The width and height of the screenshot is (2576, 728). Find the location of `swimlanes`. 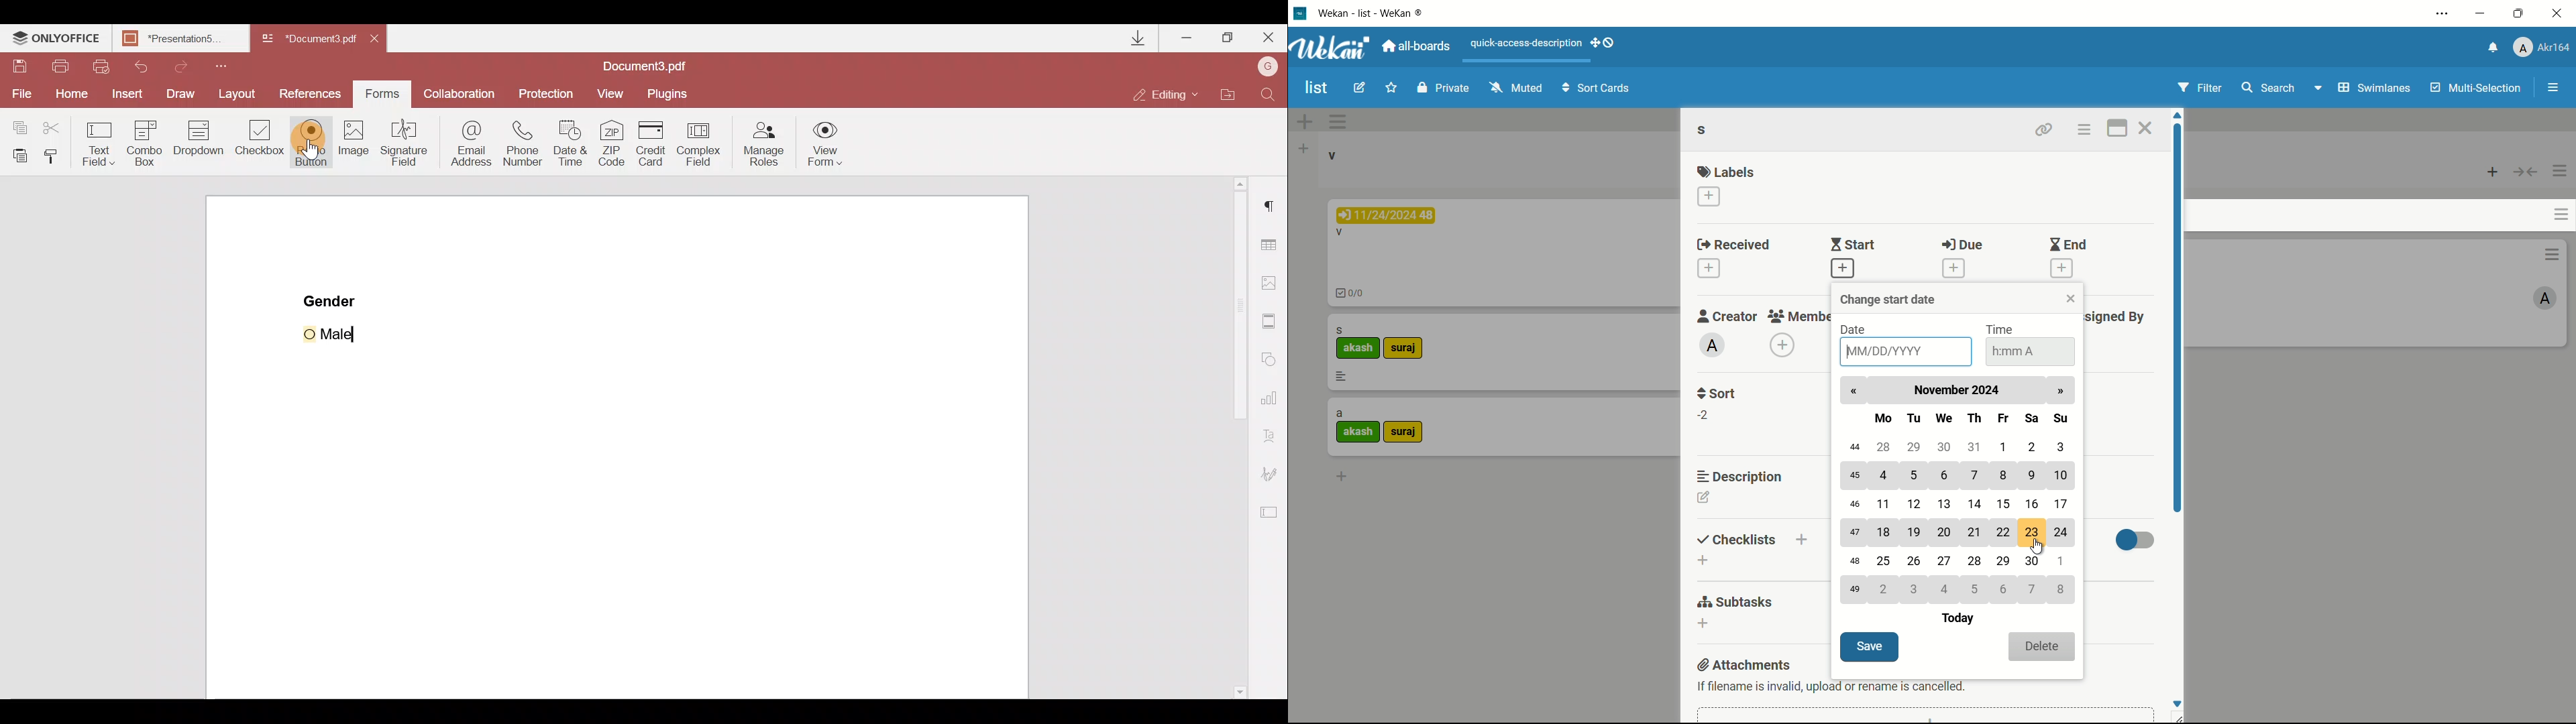

swimlanes is located at coordinates (2375, 88).